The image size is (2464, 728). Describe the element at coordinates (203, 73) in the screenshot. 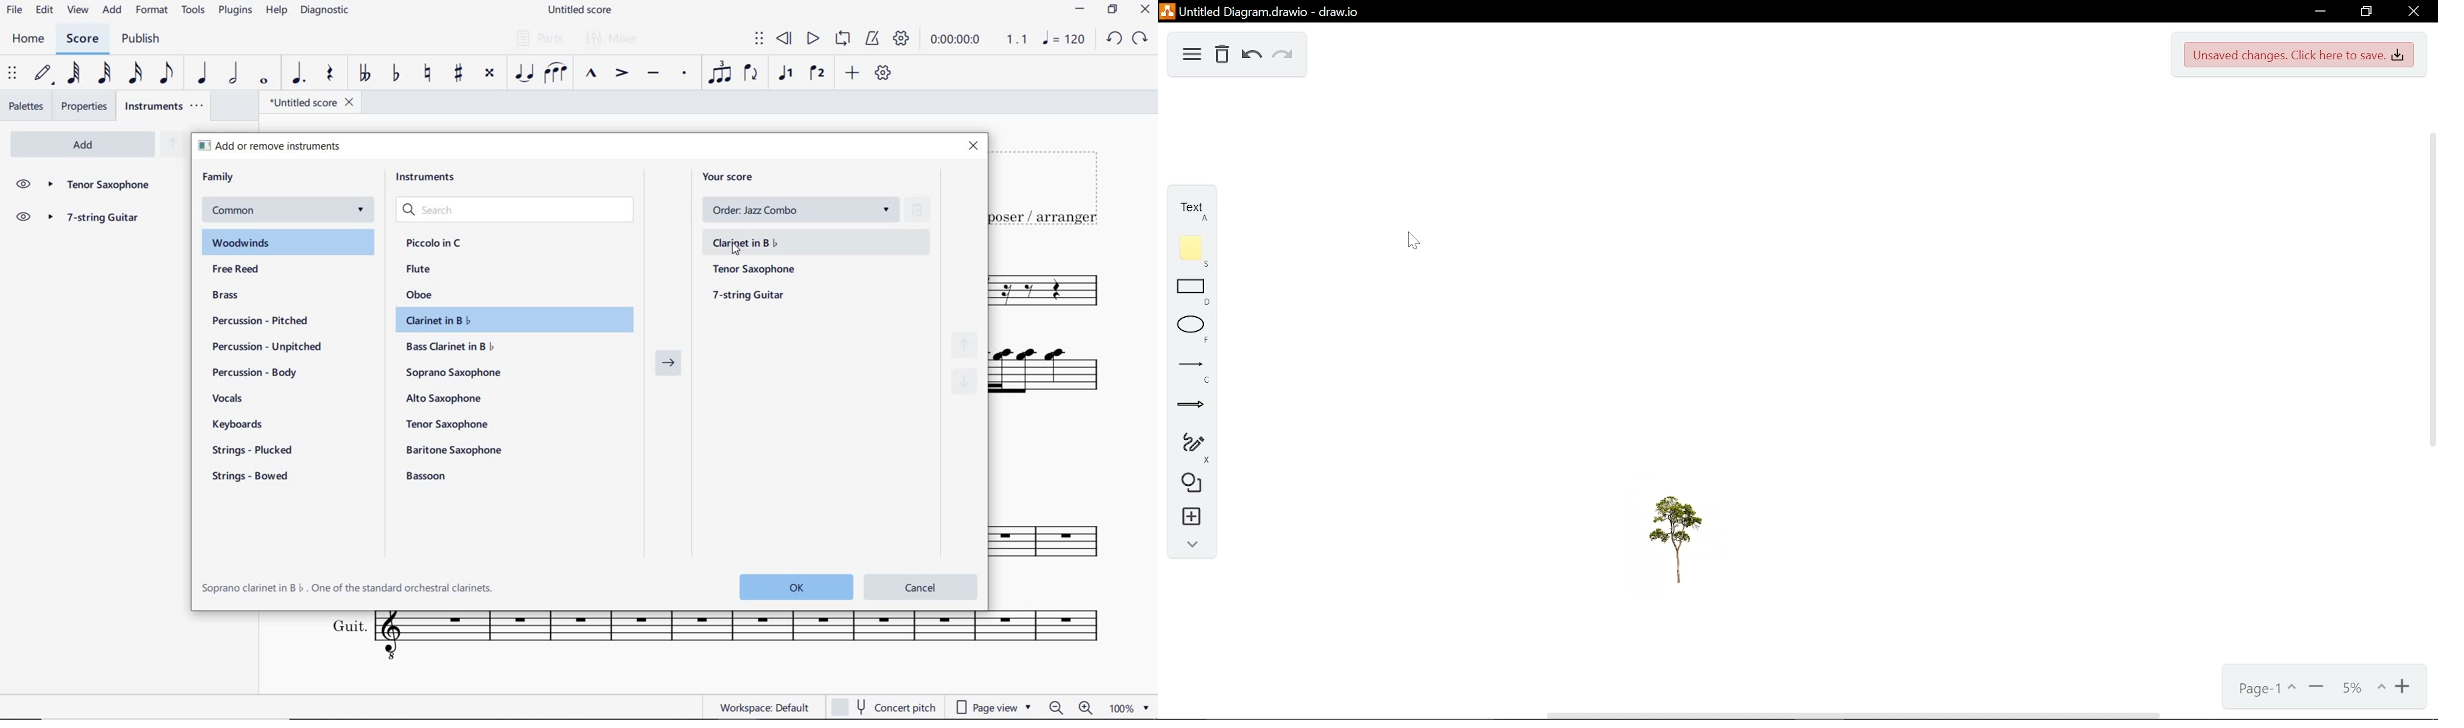

I see `QUARTER NOTE` at that location.